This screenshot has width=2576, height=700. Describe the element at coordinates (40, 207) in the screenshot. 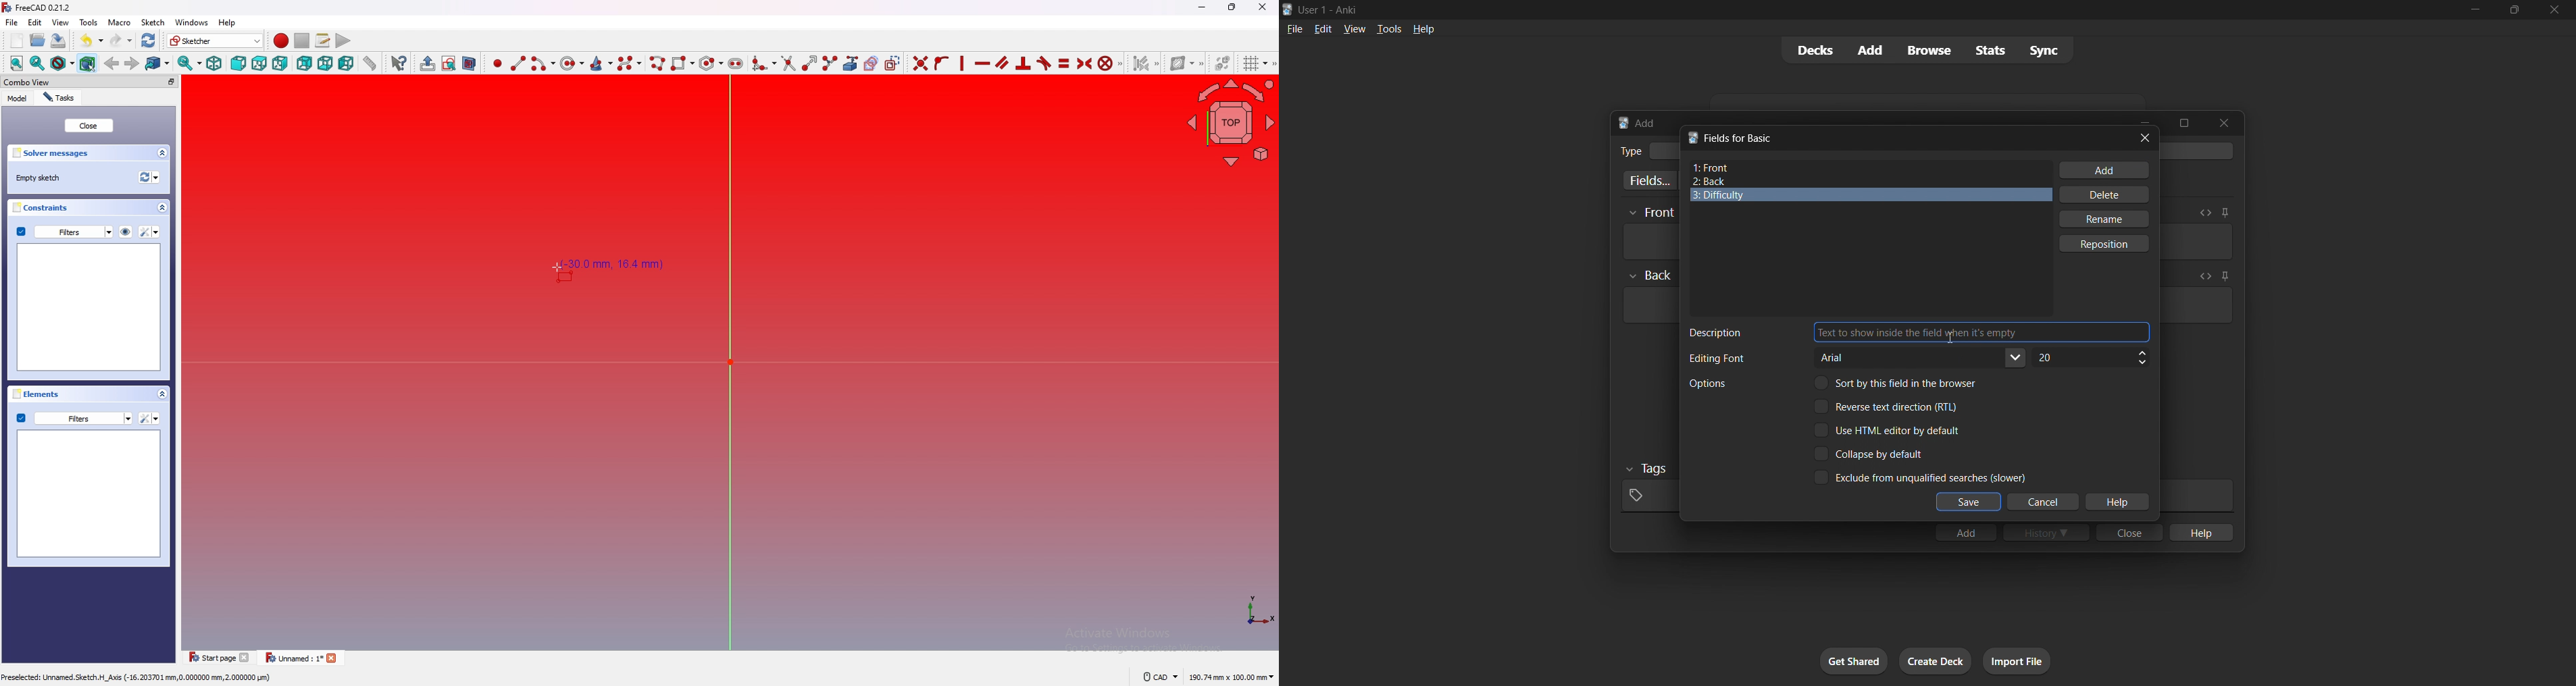

I see `constraints` at that location.